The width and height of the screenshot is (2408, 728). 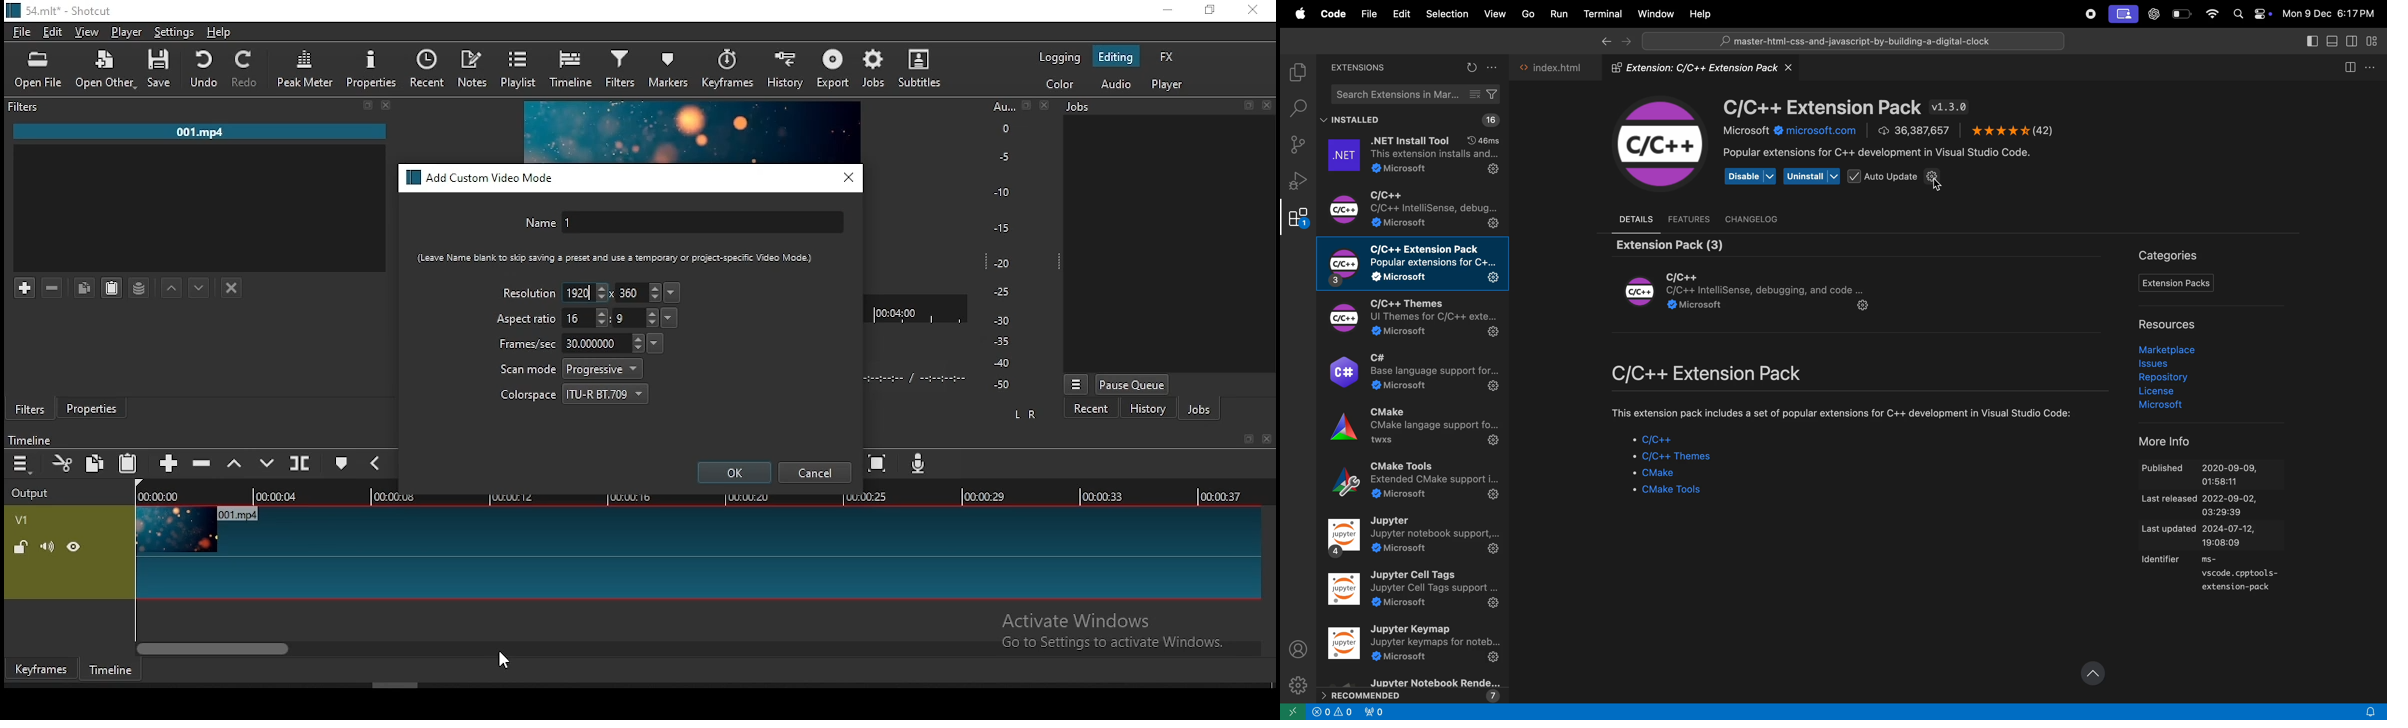 I want to click on chatgpt, so click(x=2155, y=15).